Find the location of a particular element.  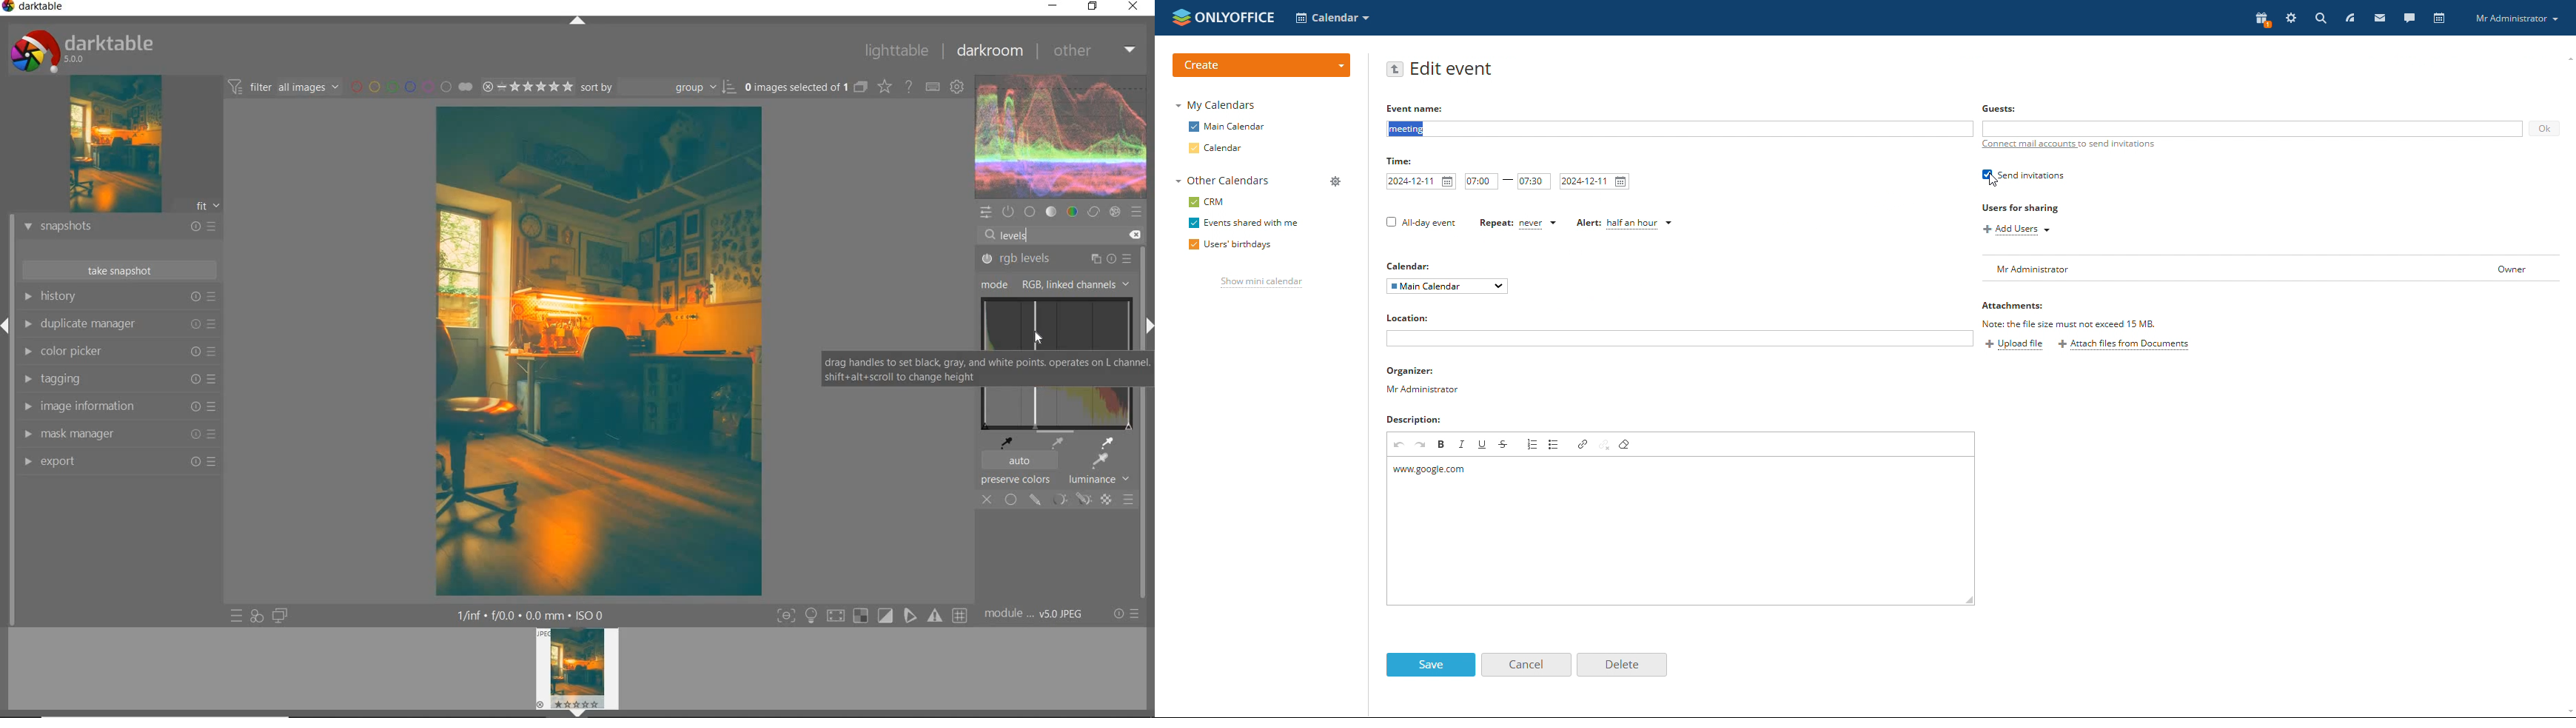

delete is located at coordinates (1622, 665).